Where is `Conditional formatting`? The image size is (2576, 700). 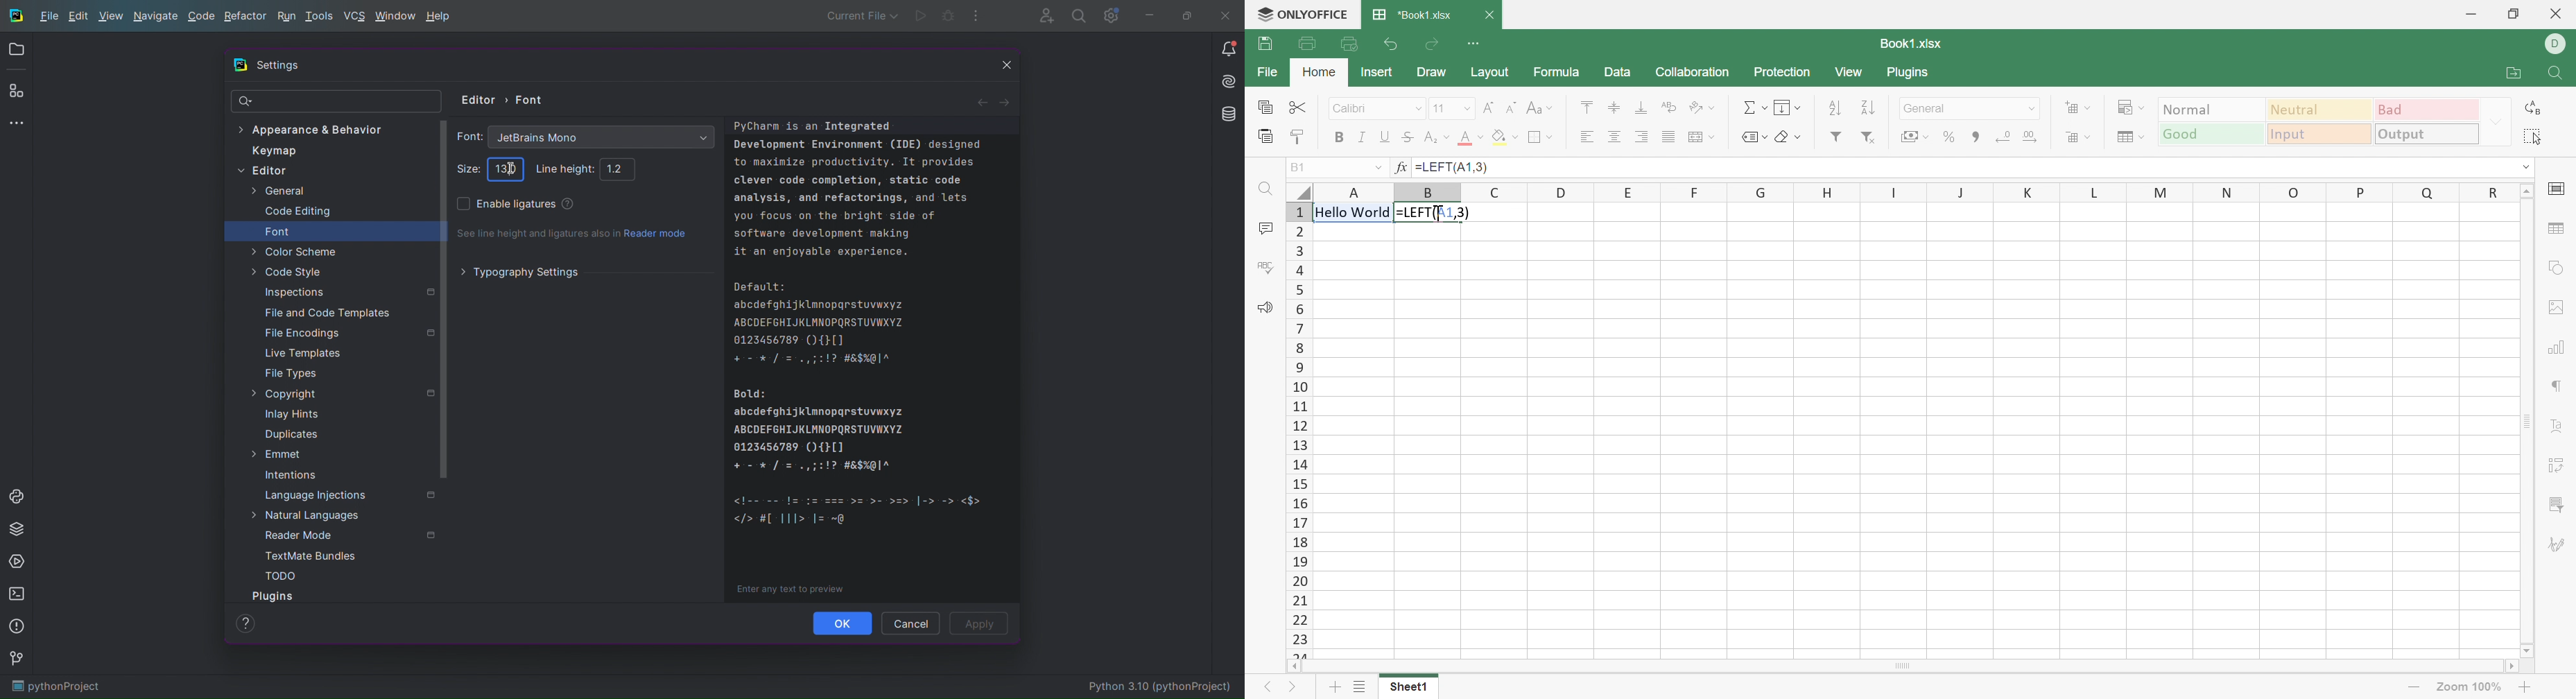 Conditional formatting is located at coordinates (2131, 108).